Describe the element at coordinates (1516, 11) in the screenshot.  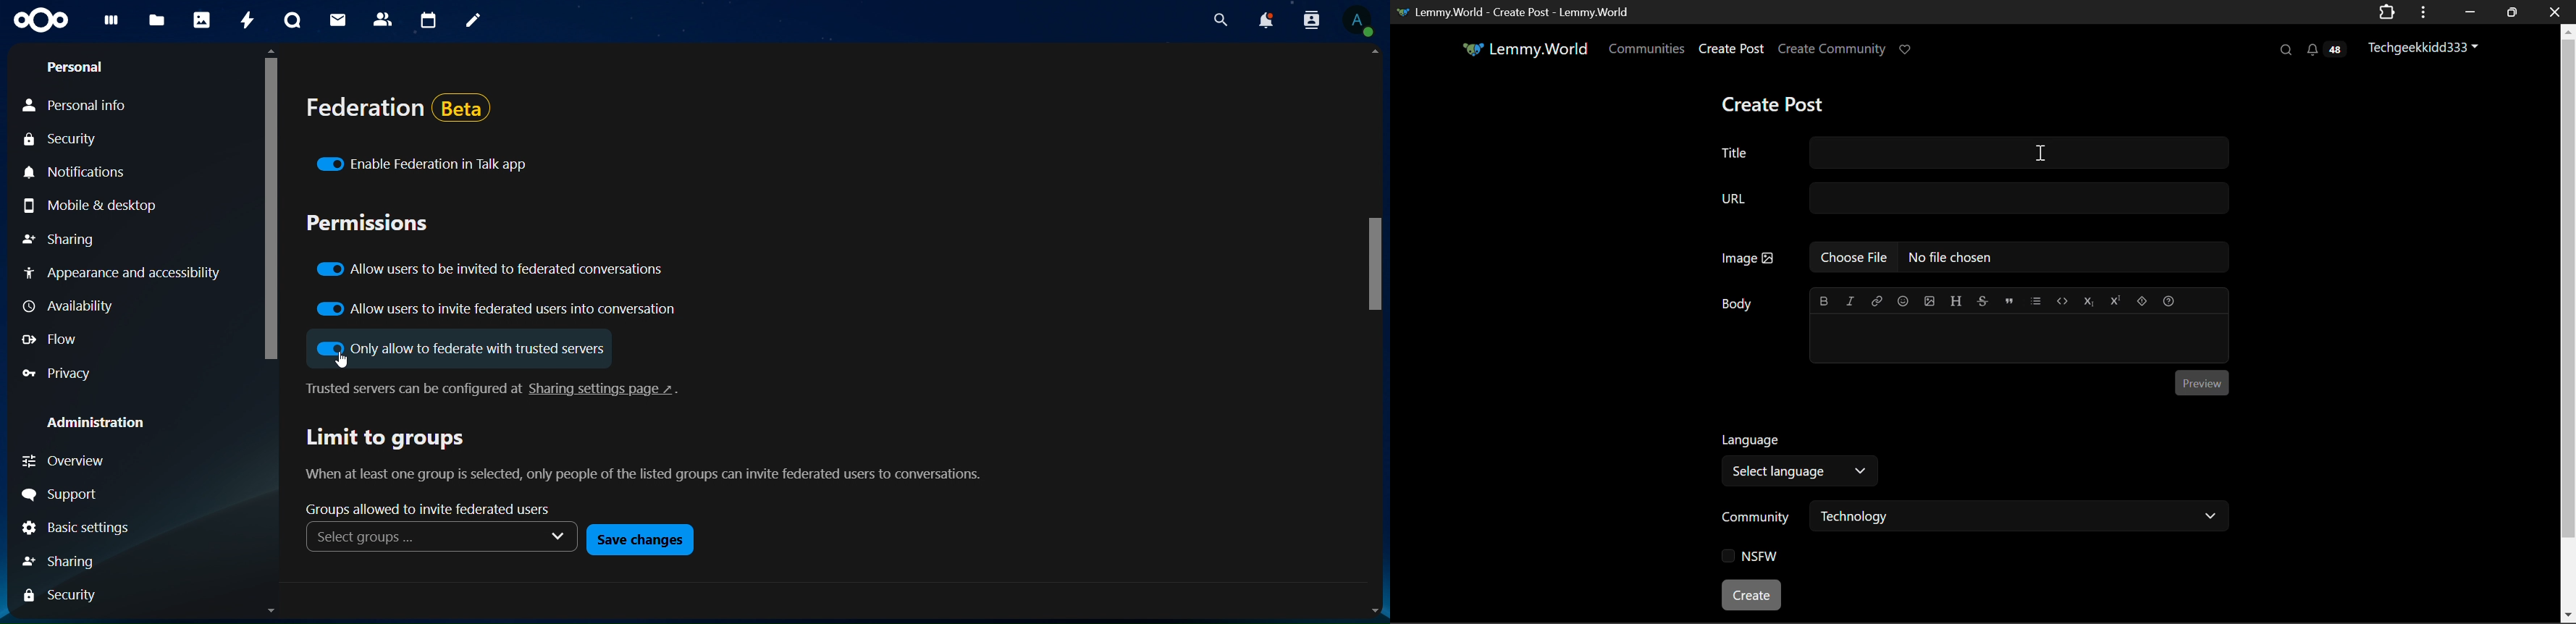
I see `Lemmy.World - Create Post - Lemmy.World` at that location.